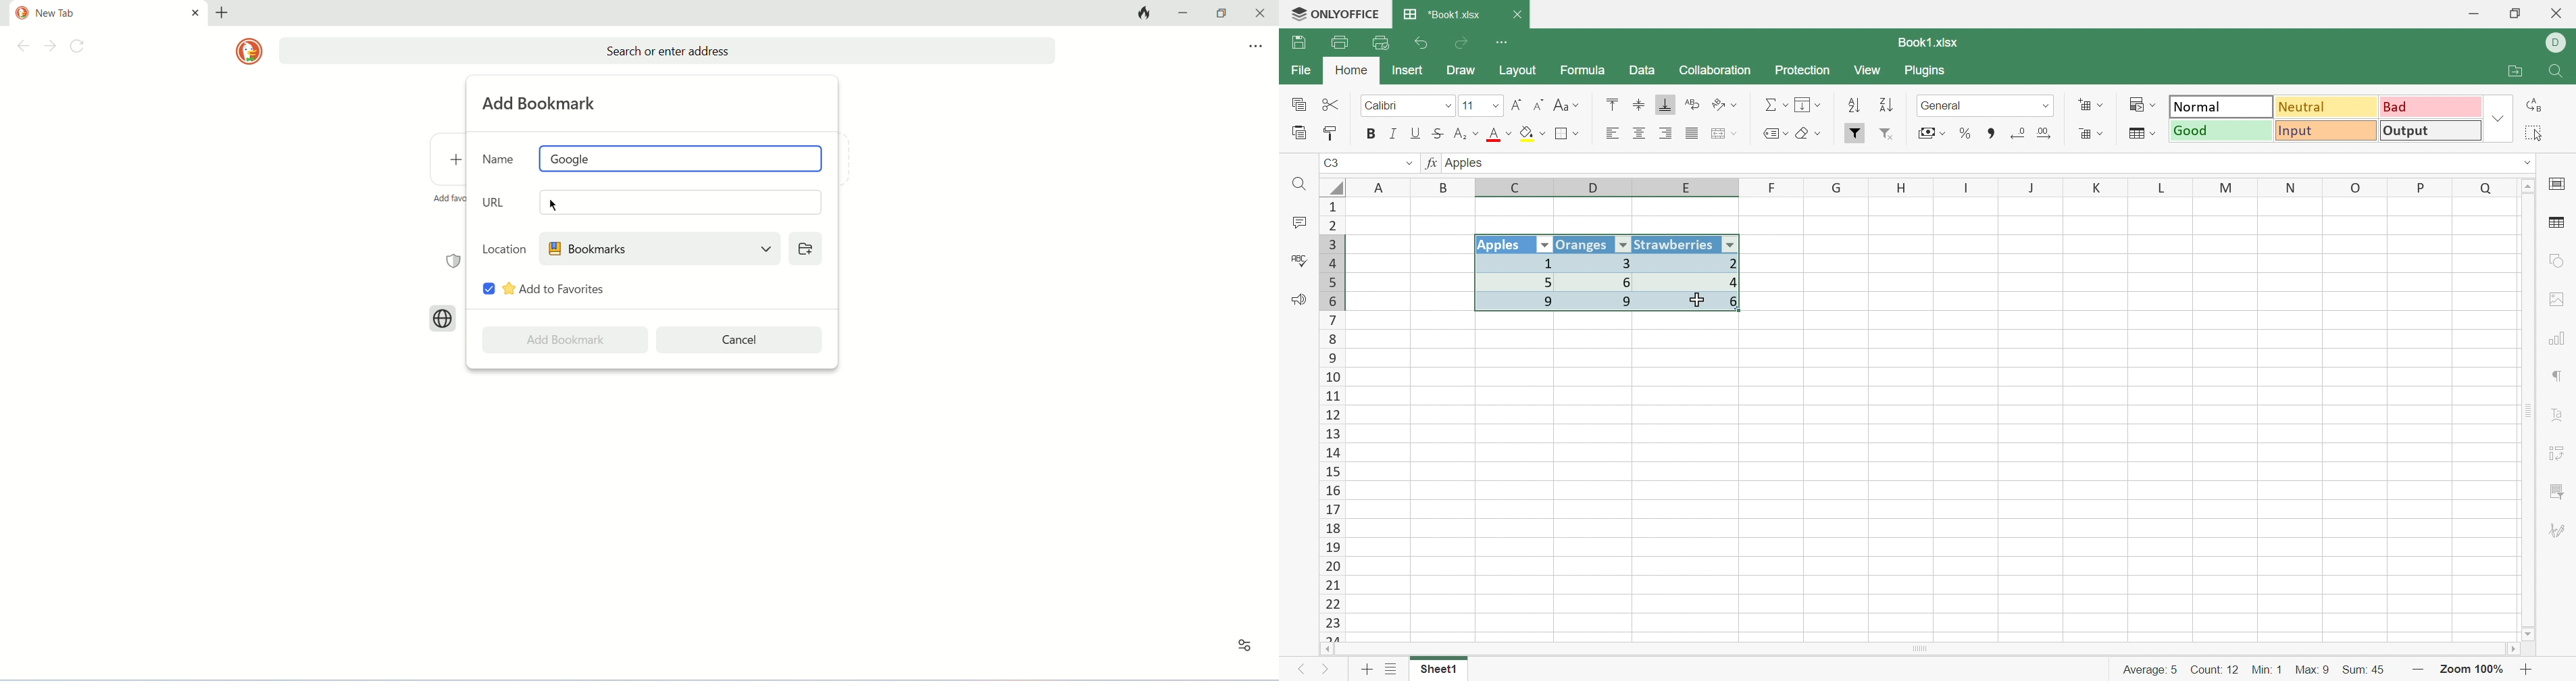  Describe the element at coordinates (1946, 105) in the screenshot. I see `General` at that location.